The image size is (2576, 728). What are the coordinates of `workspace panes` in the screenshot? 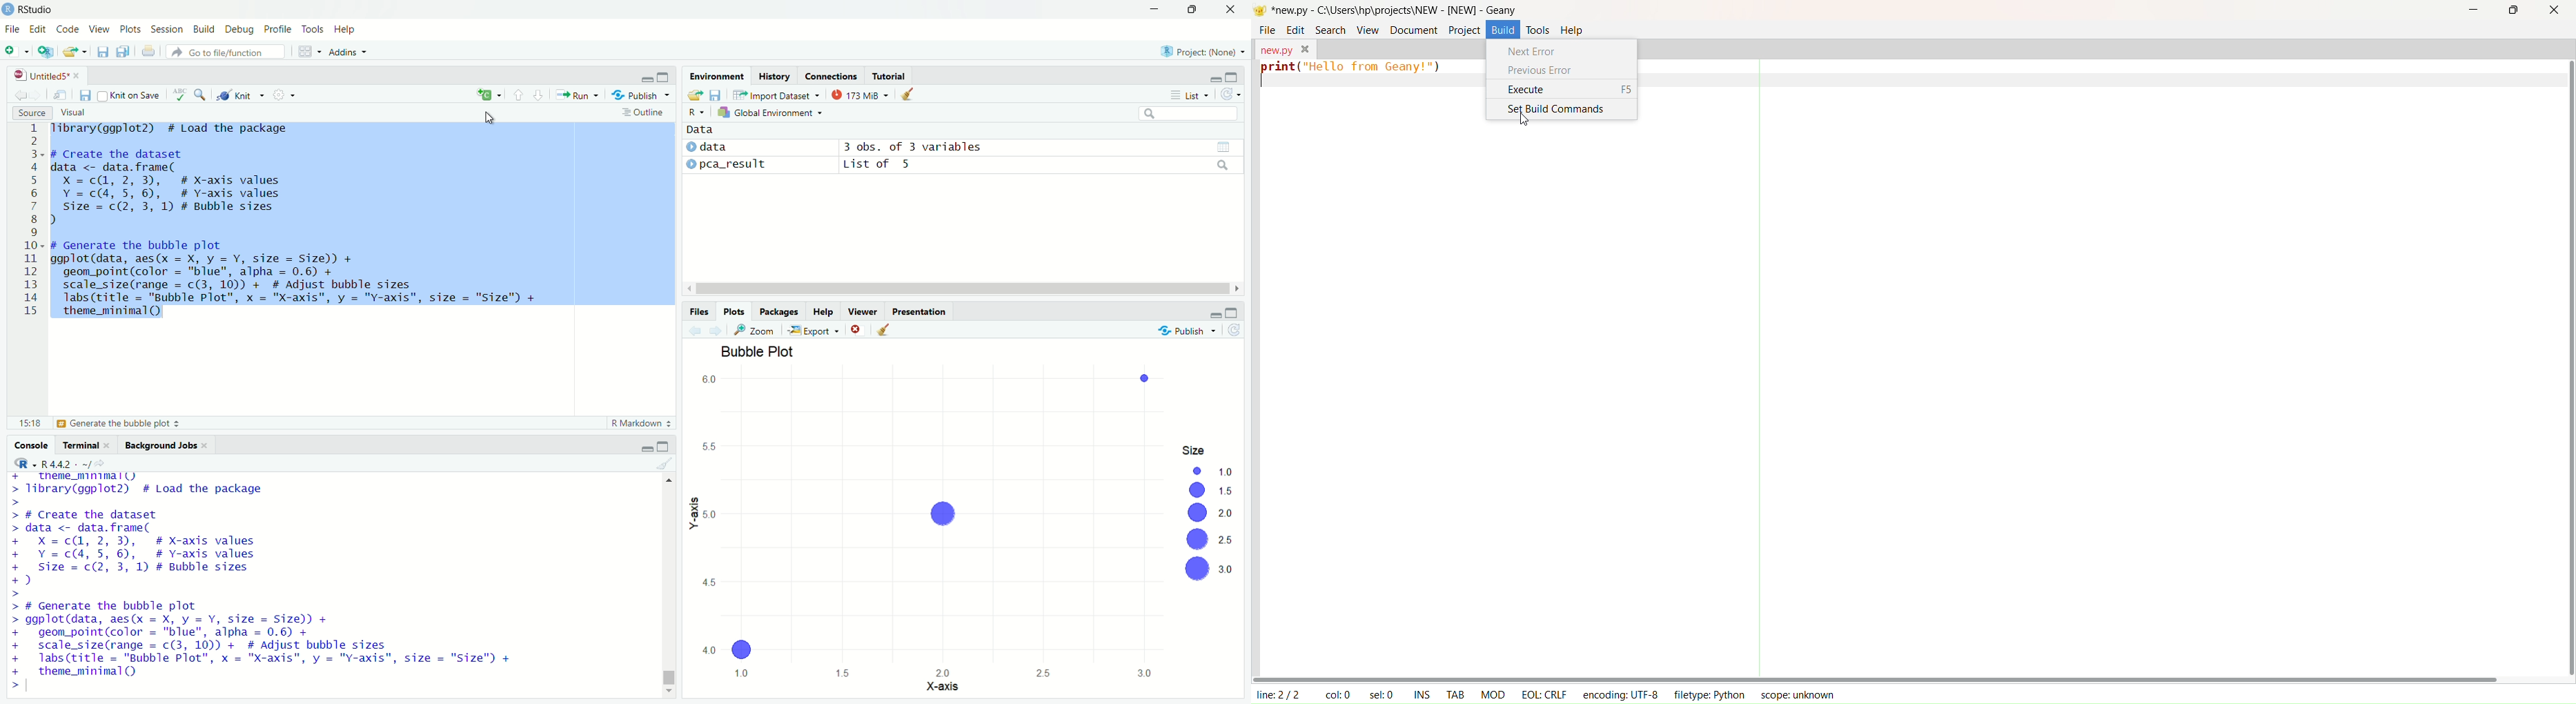 It's located at (307, 51).